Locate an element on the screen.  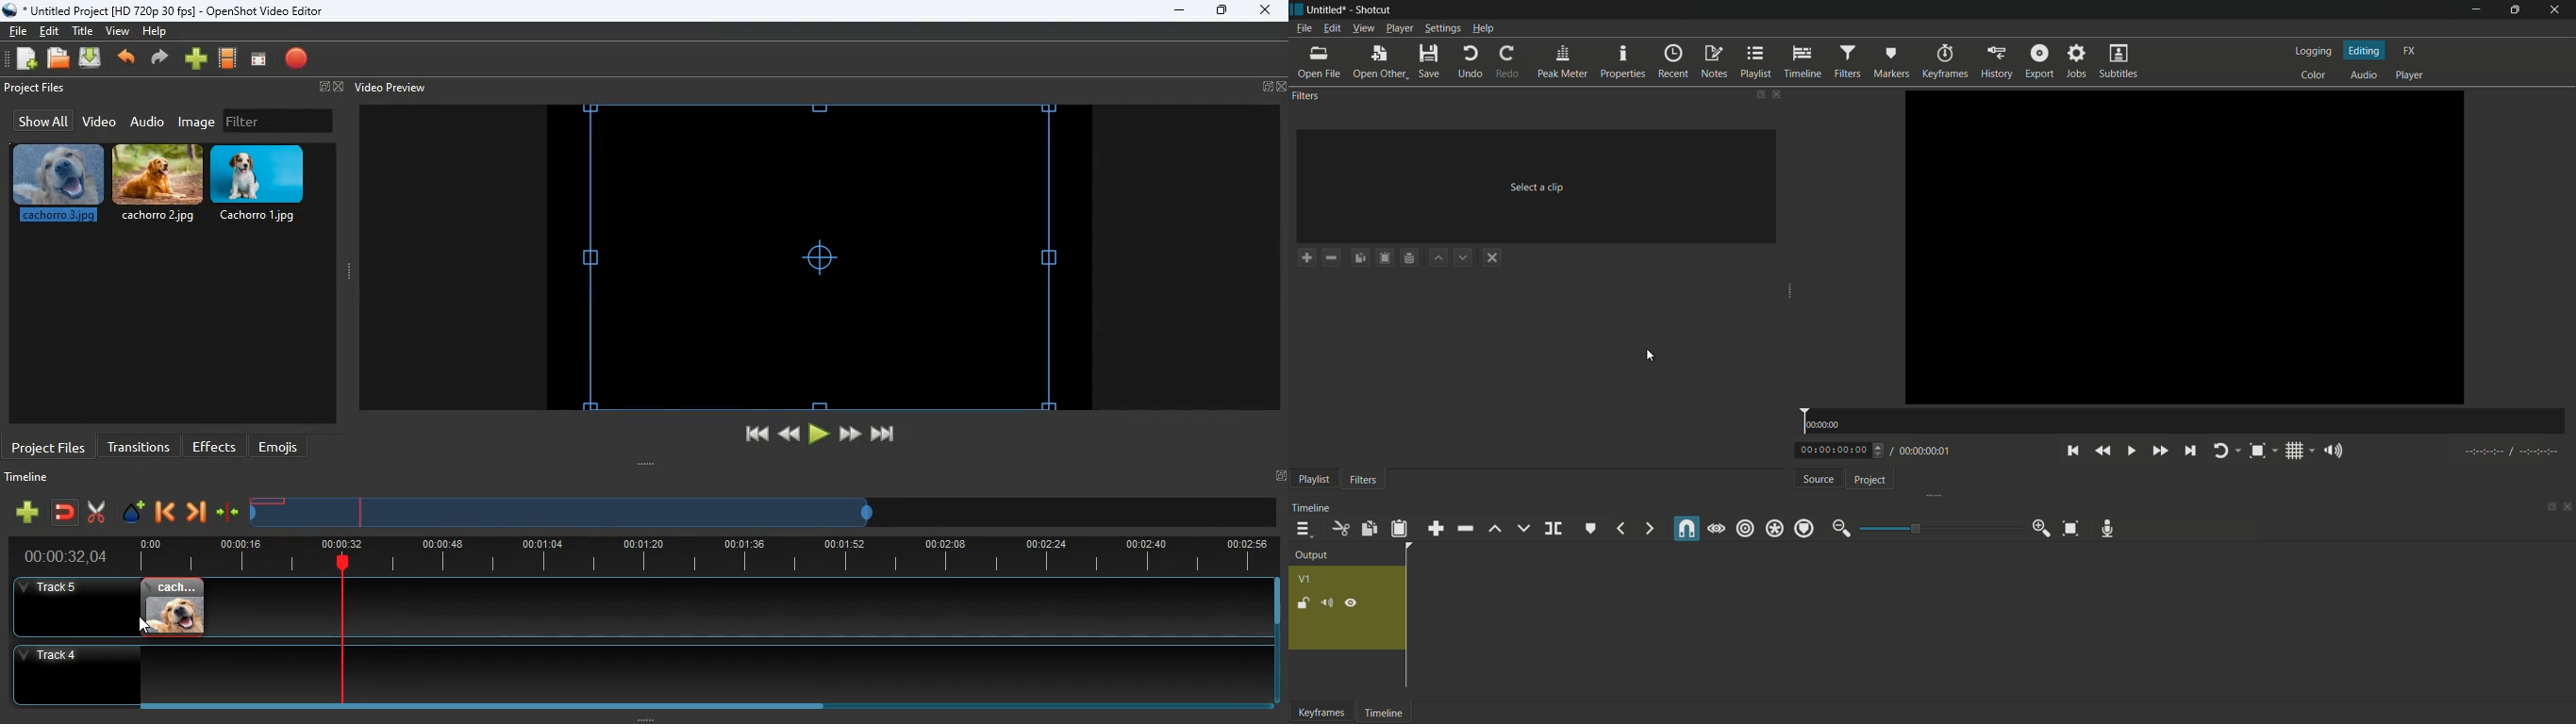
V1 is located at coordinates (1306, 581).